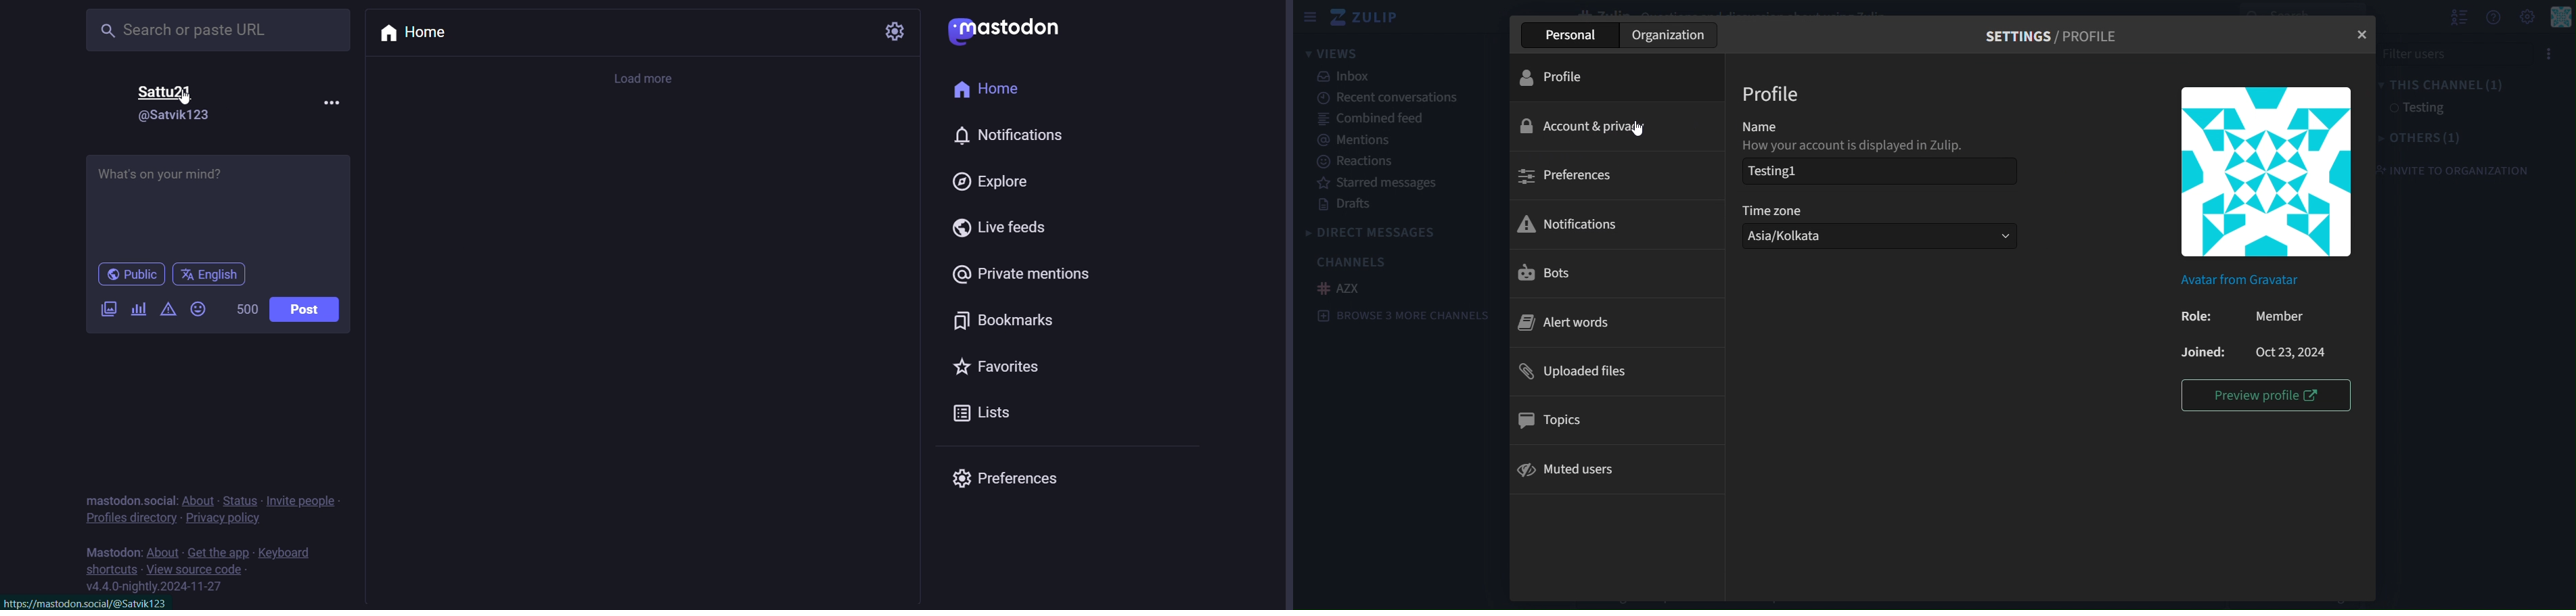 This screenshot has height=616, width=2576. I want to click on explore, so click(994, 182).